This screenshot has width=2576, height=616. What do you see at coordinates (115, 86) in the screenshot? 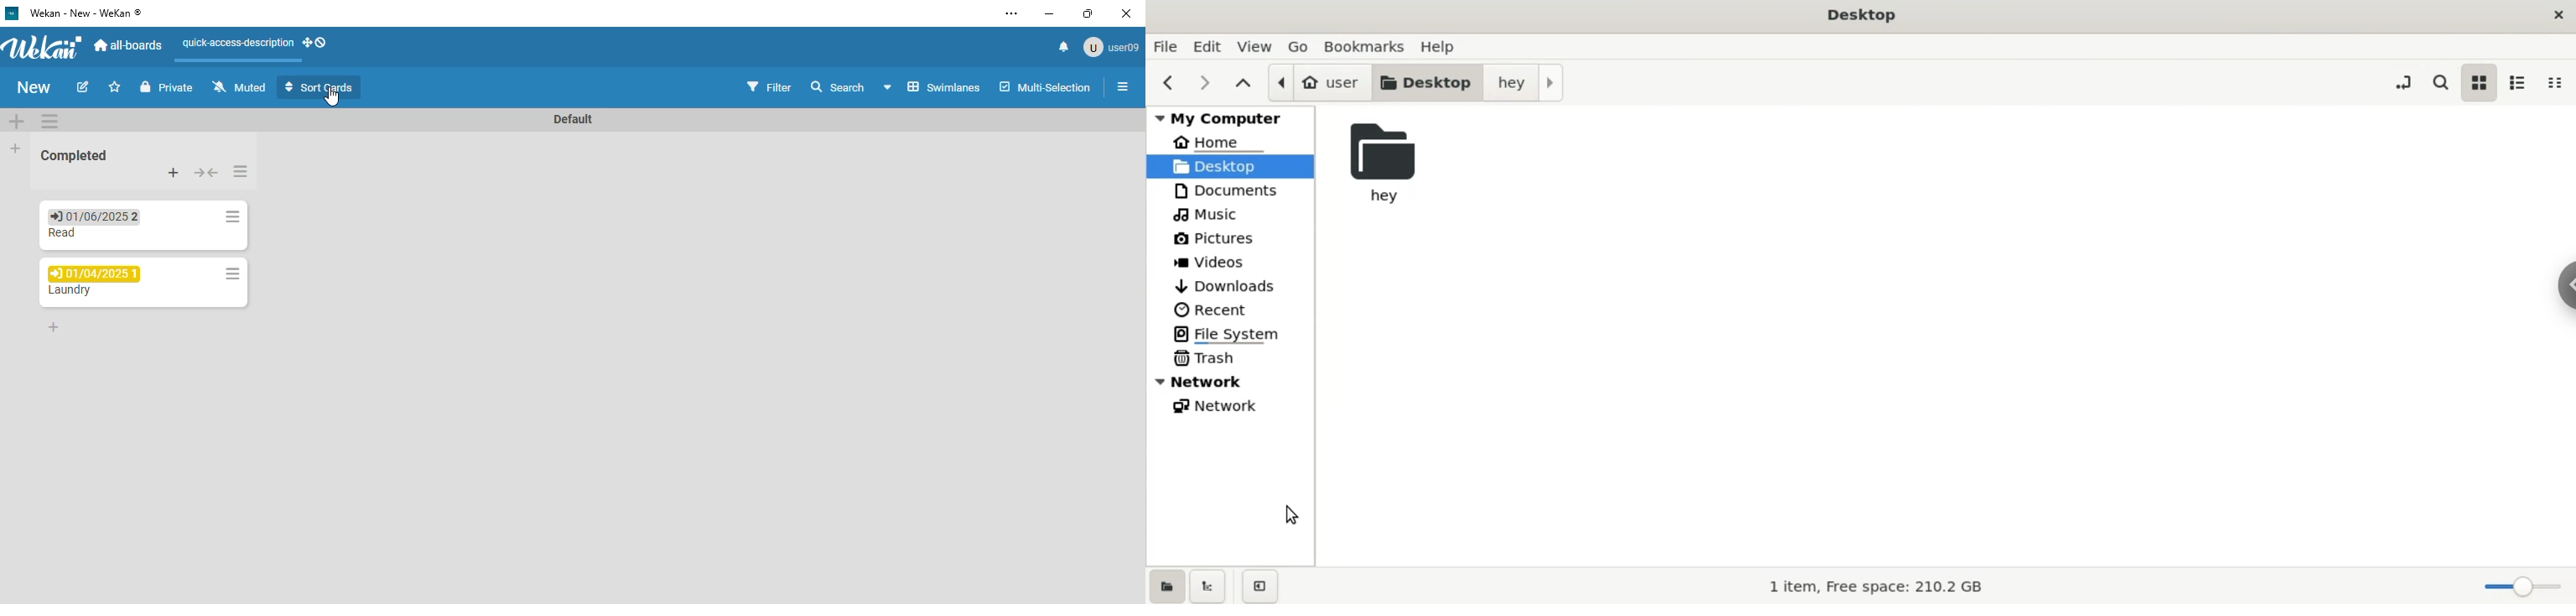
I see `click to star this board` at bounding box center [115, 86].